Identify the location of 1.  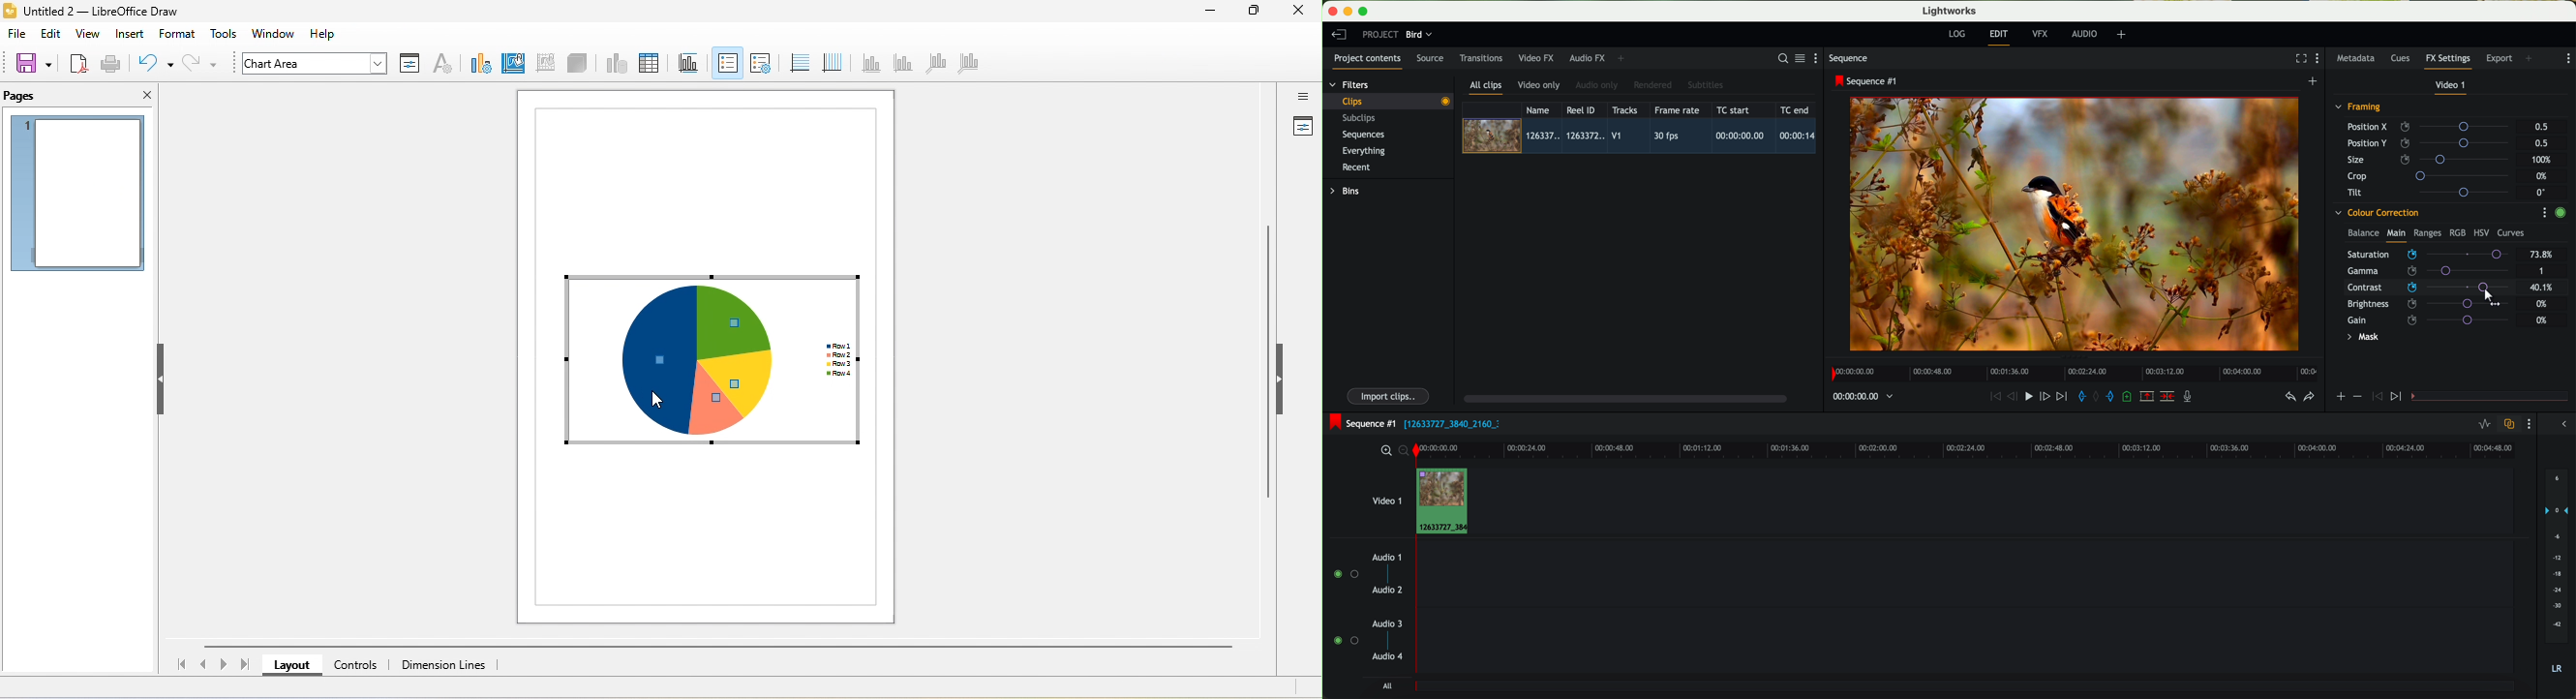
(2543, 272).